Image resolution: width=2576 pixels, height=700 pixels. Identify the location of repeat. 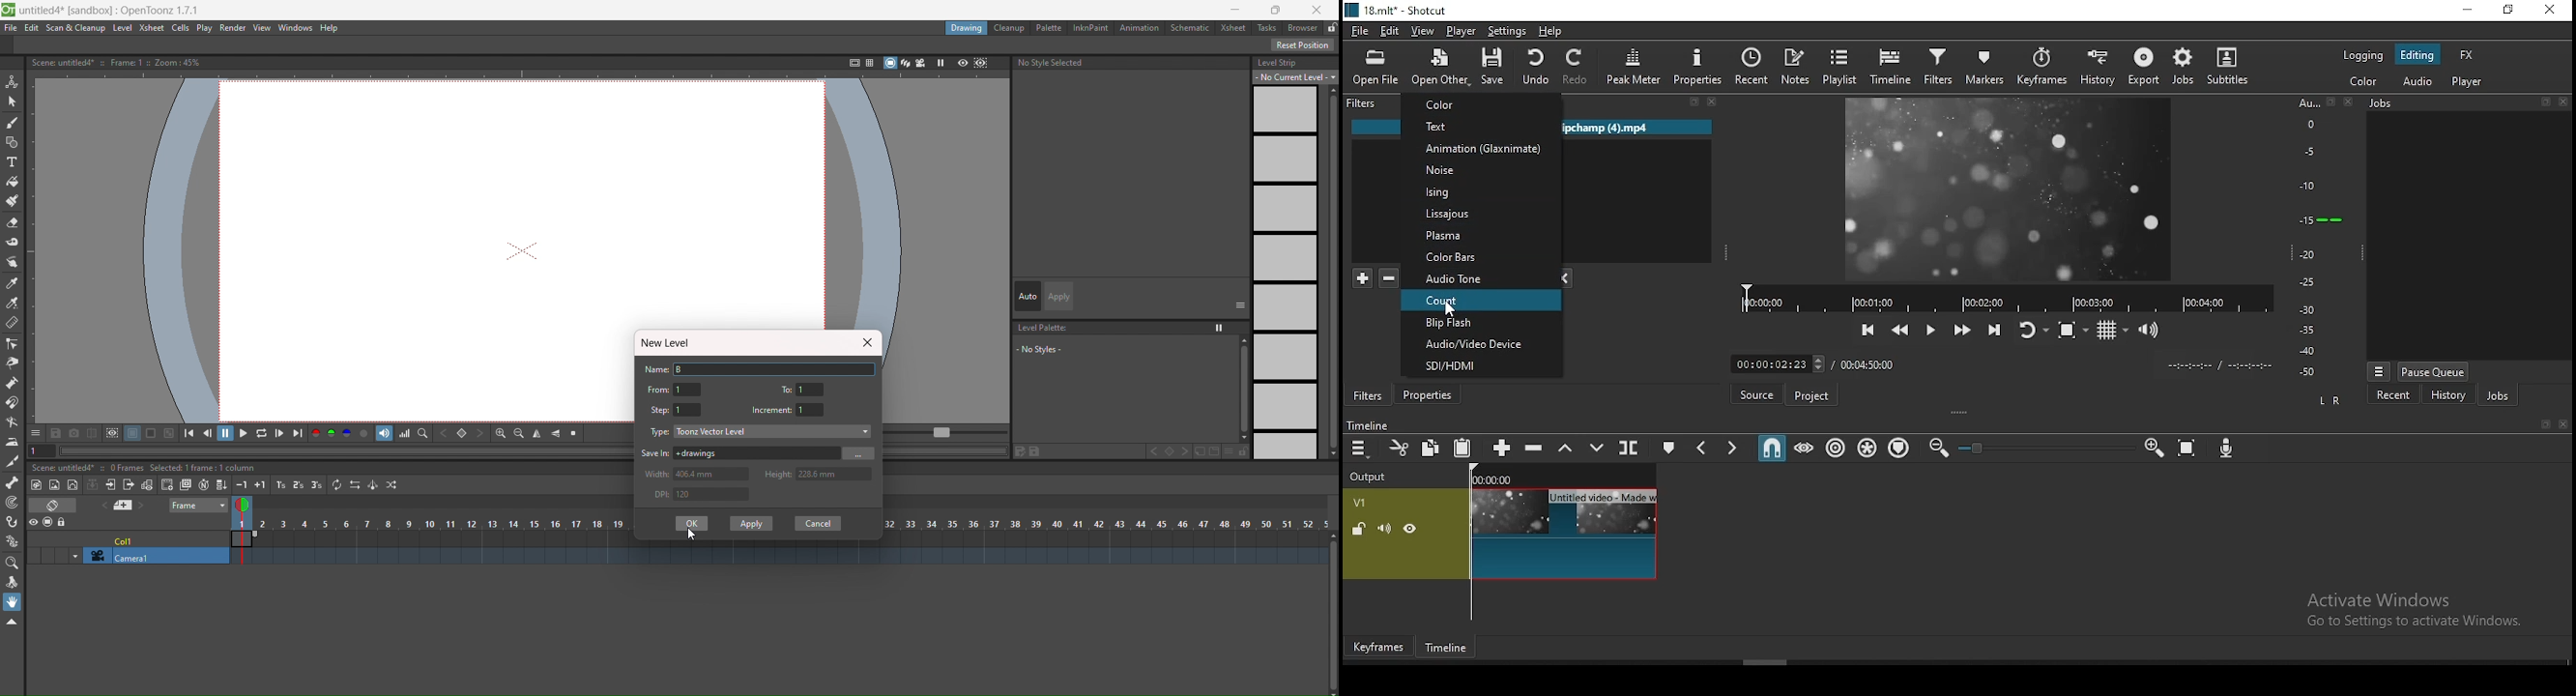
(337, 484).